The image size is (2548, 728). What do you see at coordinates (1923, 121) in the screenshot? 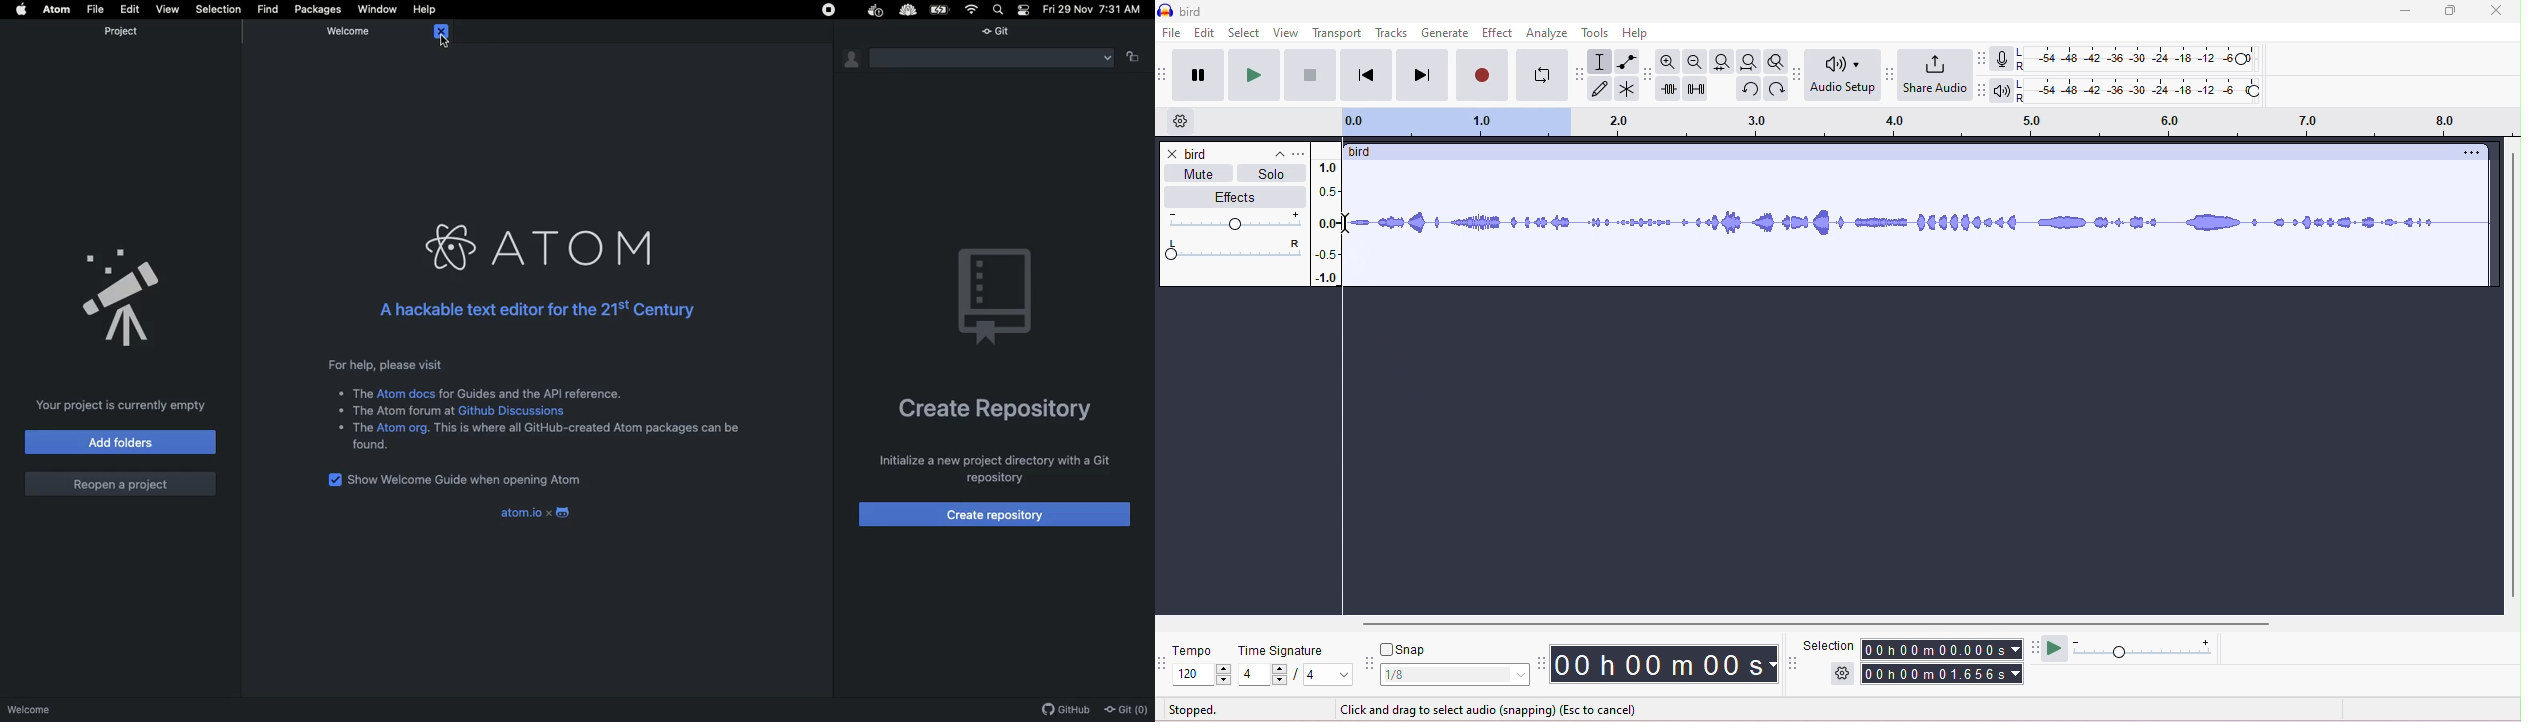
I see `timeline` at bounding box center [1923, 121].